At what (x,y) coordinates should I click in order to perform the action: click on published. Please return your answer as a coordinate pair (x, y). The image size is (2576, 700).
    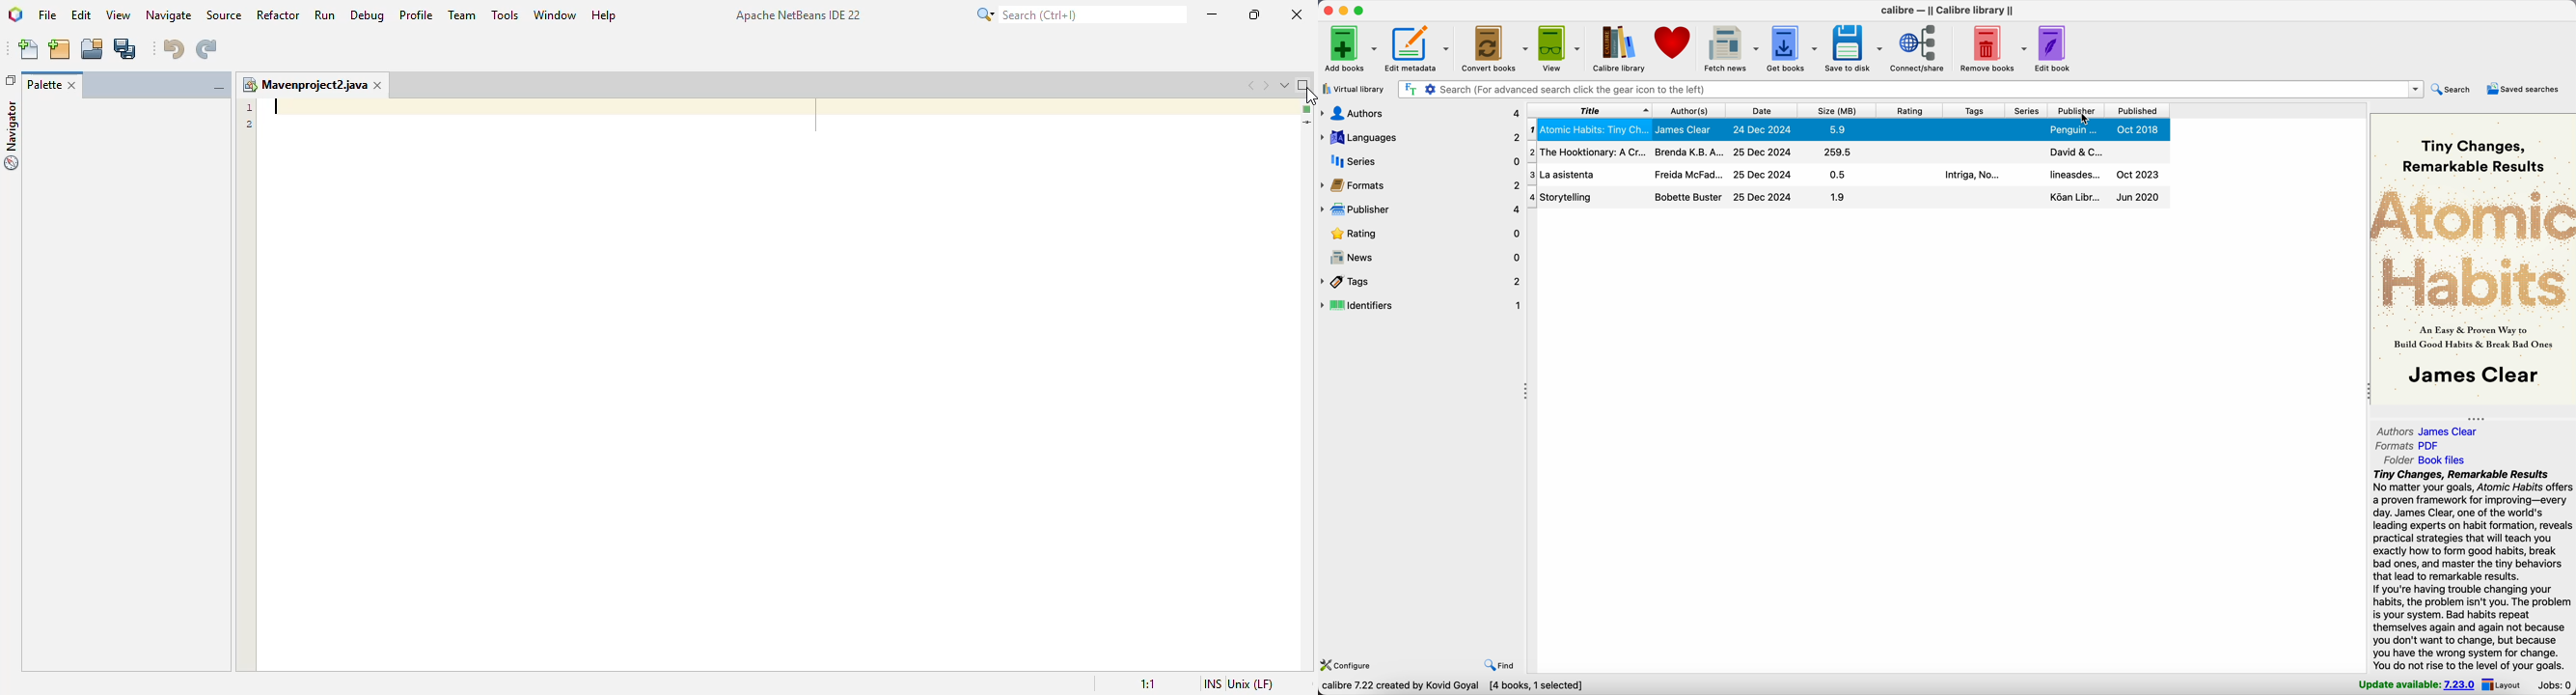
    Looking at the image, I should click on (2138, 110).